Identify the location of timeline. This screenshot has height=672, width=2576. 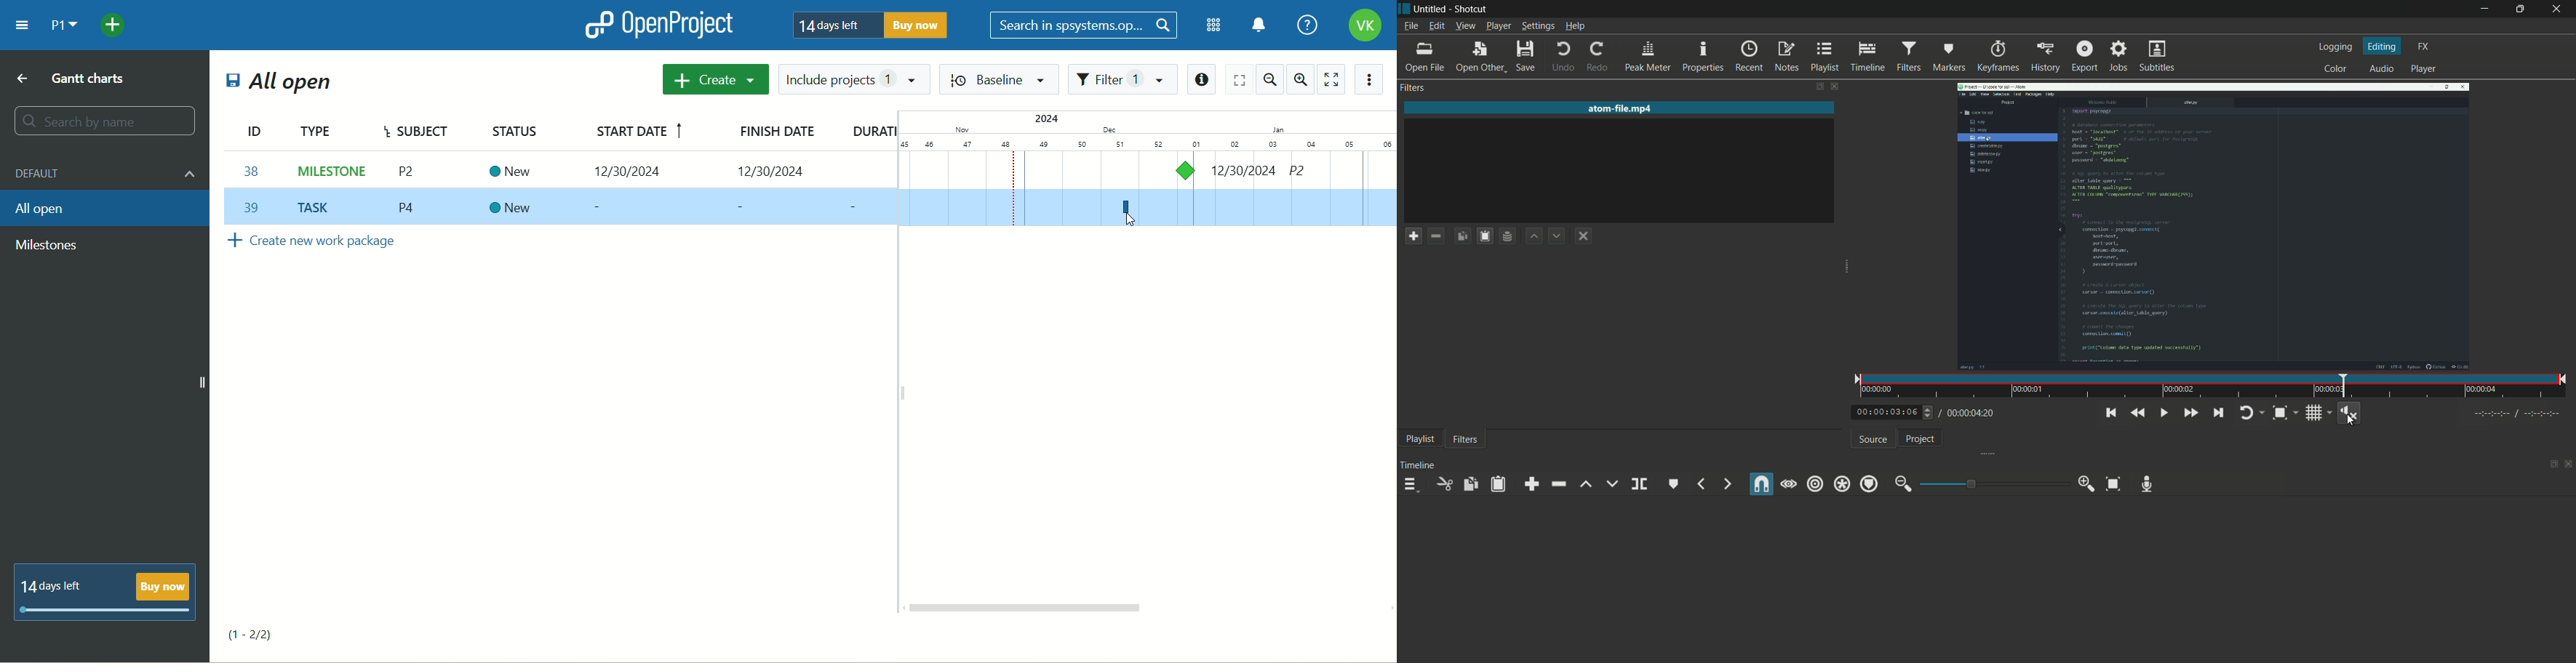
(1867, 58).